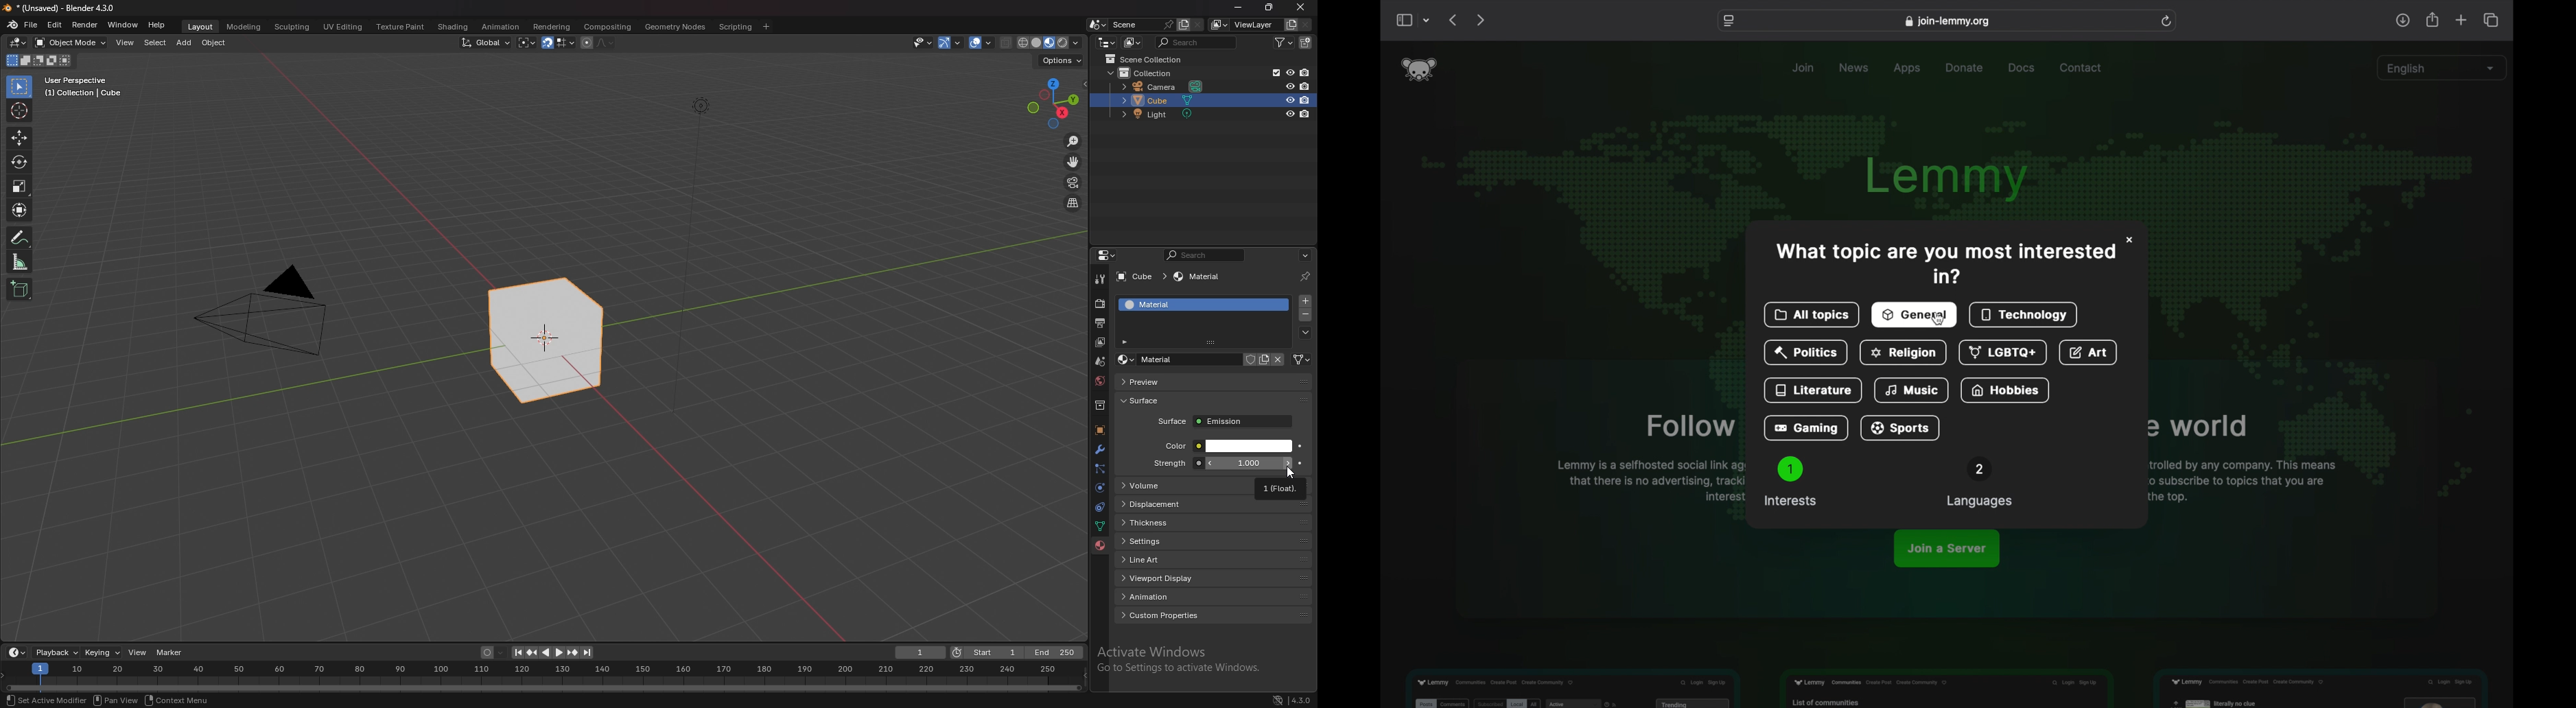 This screenshot has width=2576, height=728. What do you see at coordinates (1099, 431) in the screenshot?
I see `object` at bounding box center [1099, 431].